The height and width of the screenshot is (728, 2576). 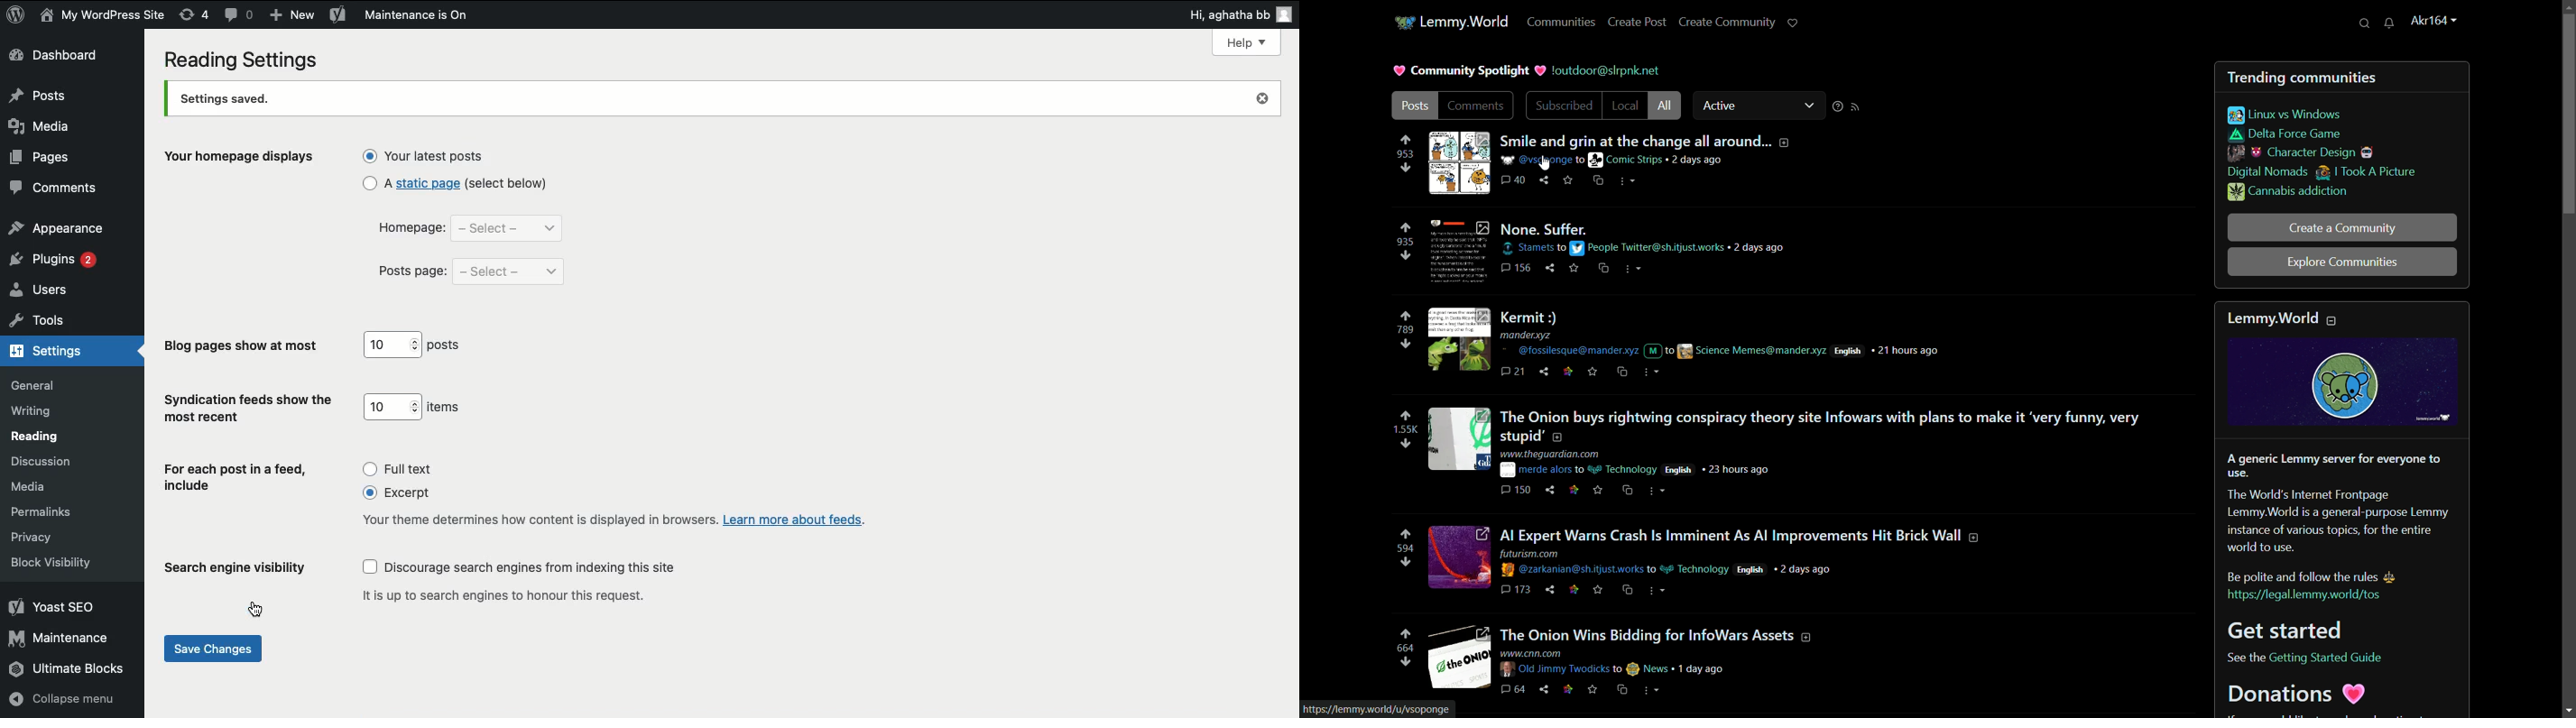 What do you see at coordinates (1571, 180) in the screenshot?
I see `svae` at bounding box center [1571, 180].